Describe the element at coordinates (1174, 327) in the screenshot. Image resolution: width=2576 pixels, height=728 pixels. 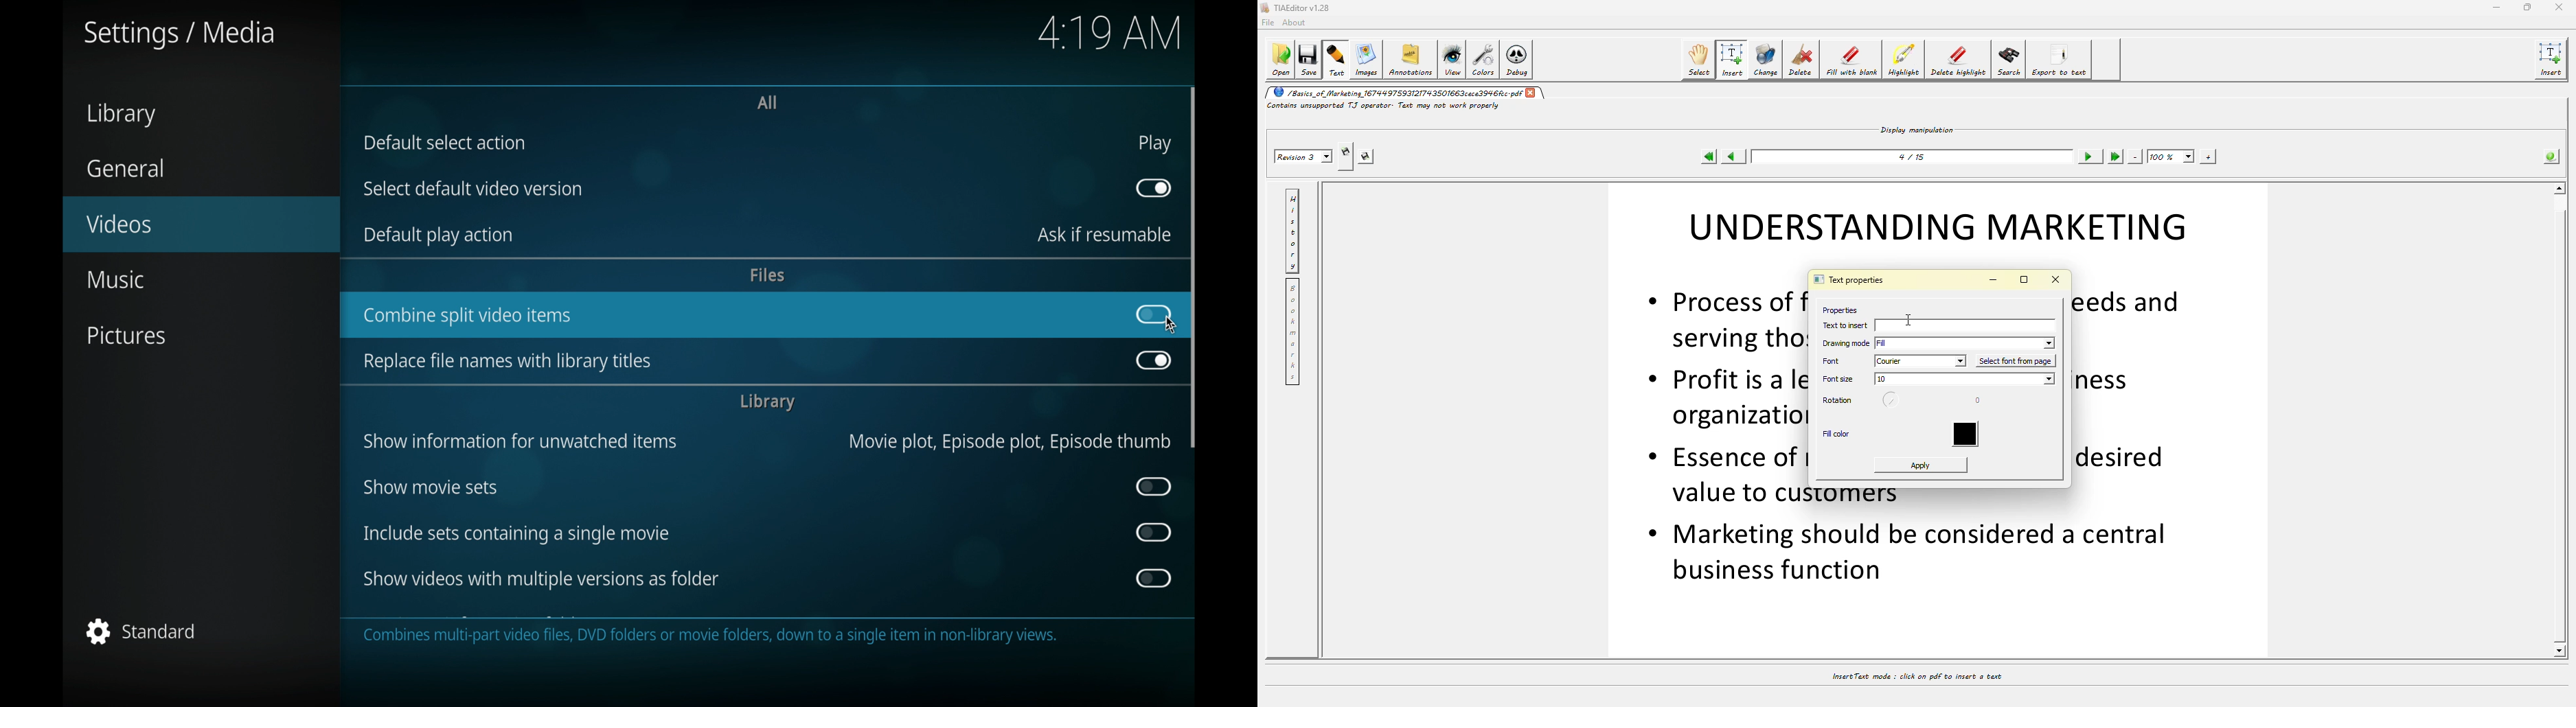
I see `cursor` at that location.